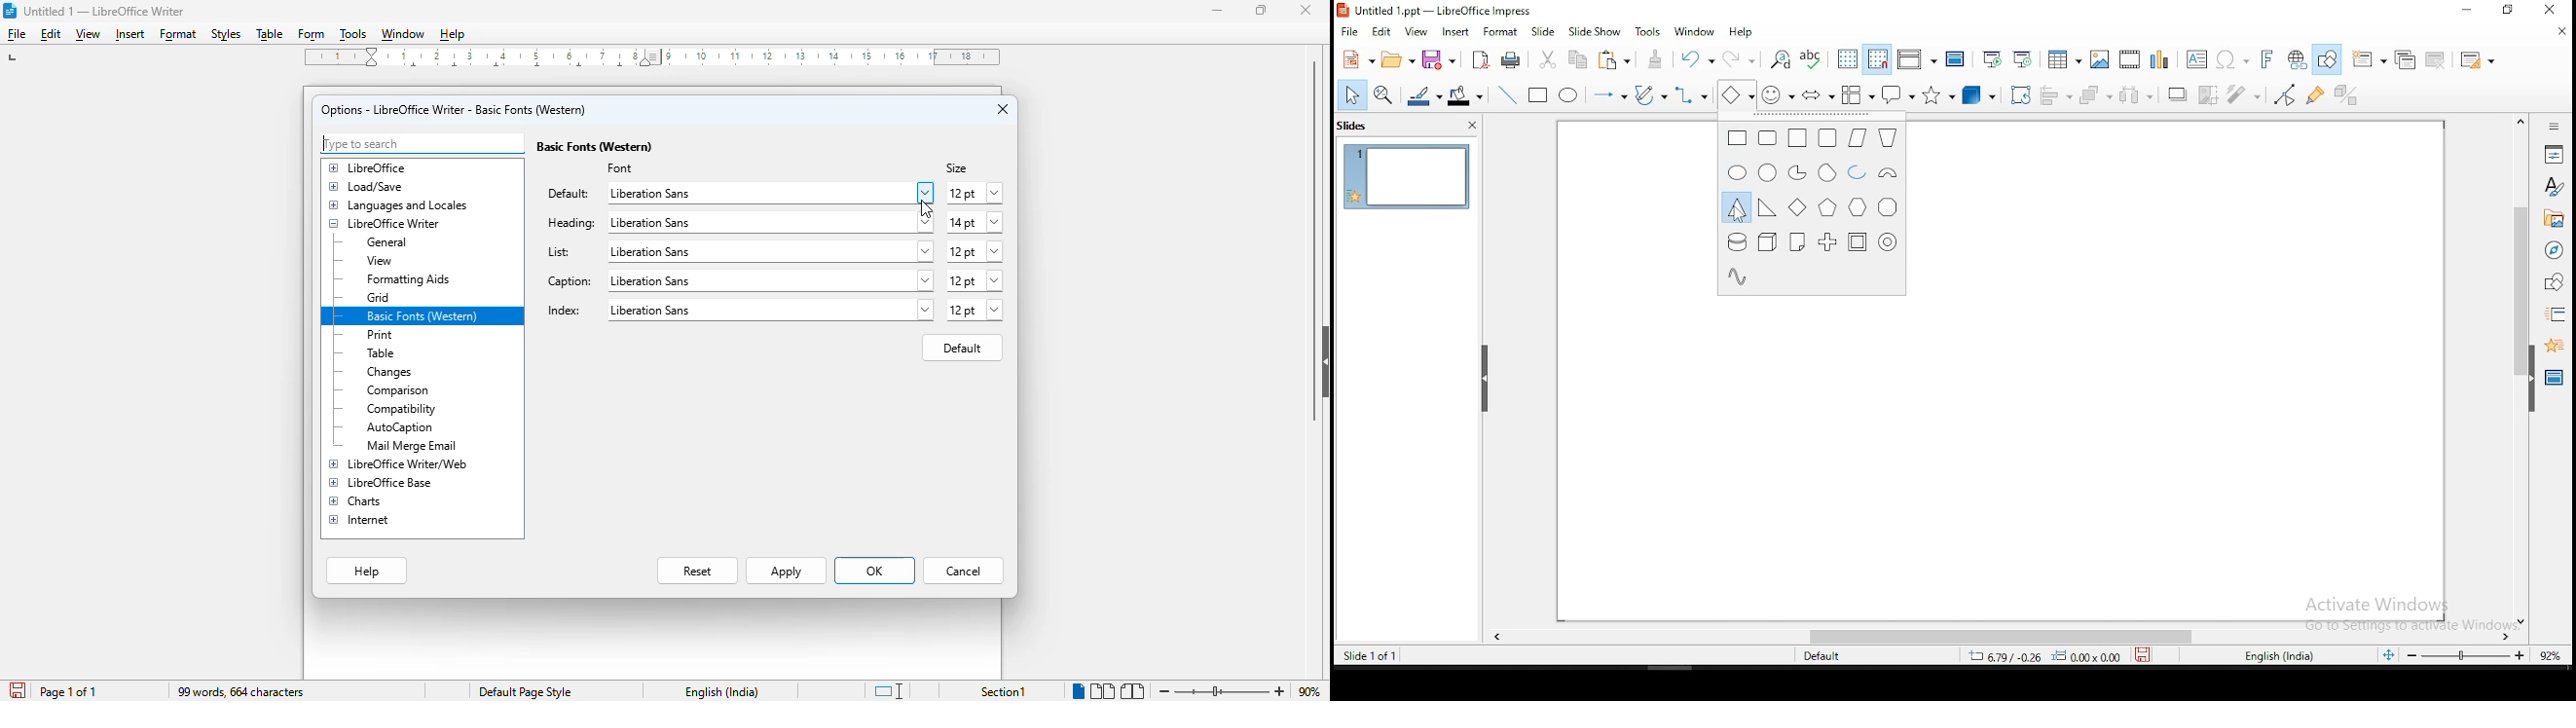 Image resolution: width=2576 pixels, height=728 pixels. What do you see at coordinates (367, 187) in the screenshot?
I see `load/save` at bounding box center [367, 187].